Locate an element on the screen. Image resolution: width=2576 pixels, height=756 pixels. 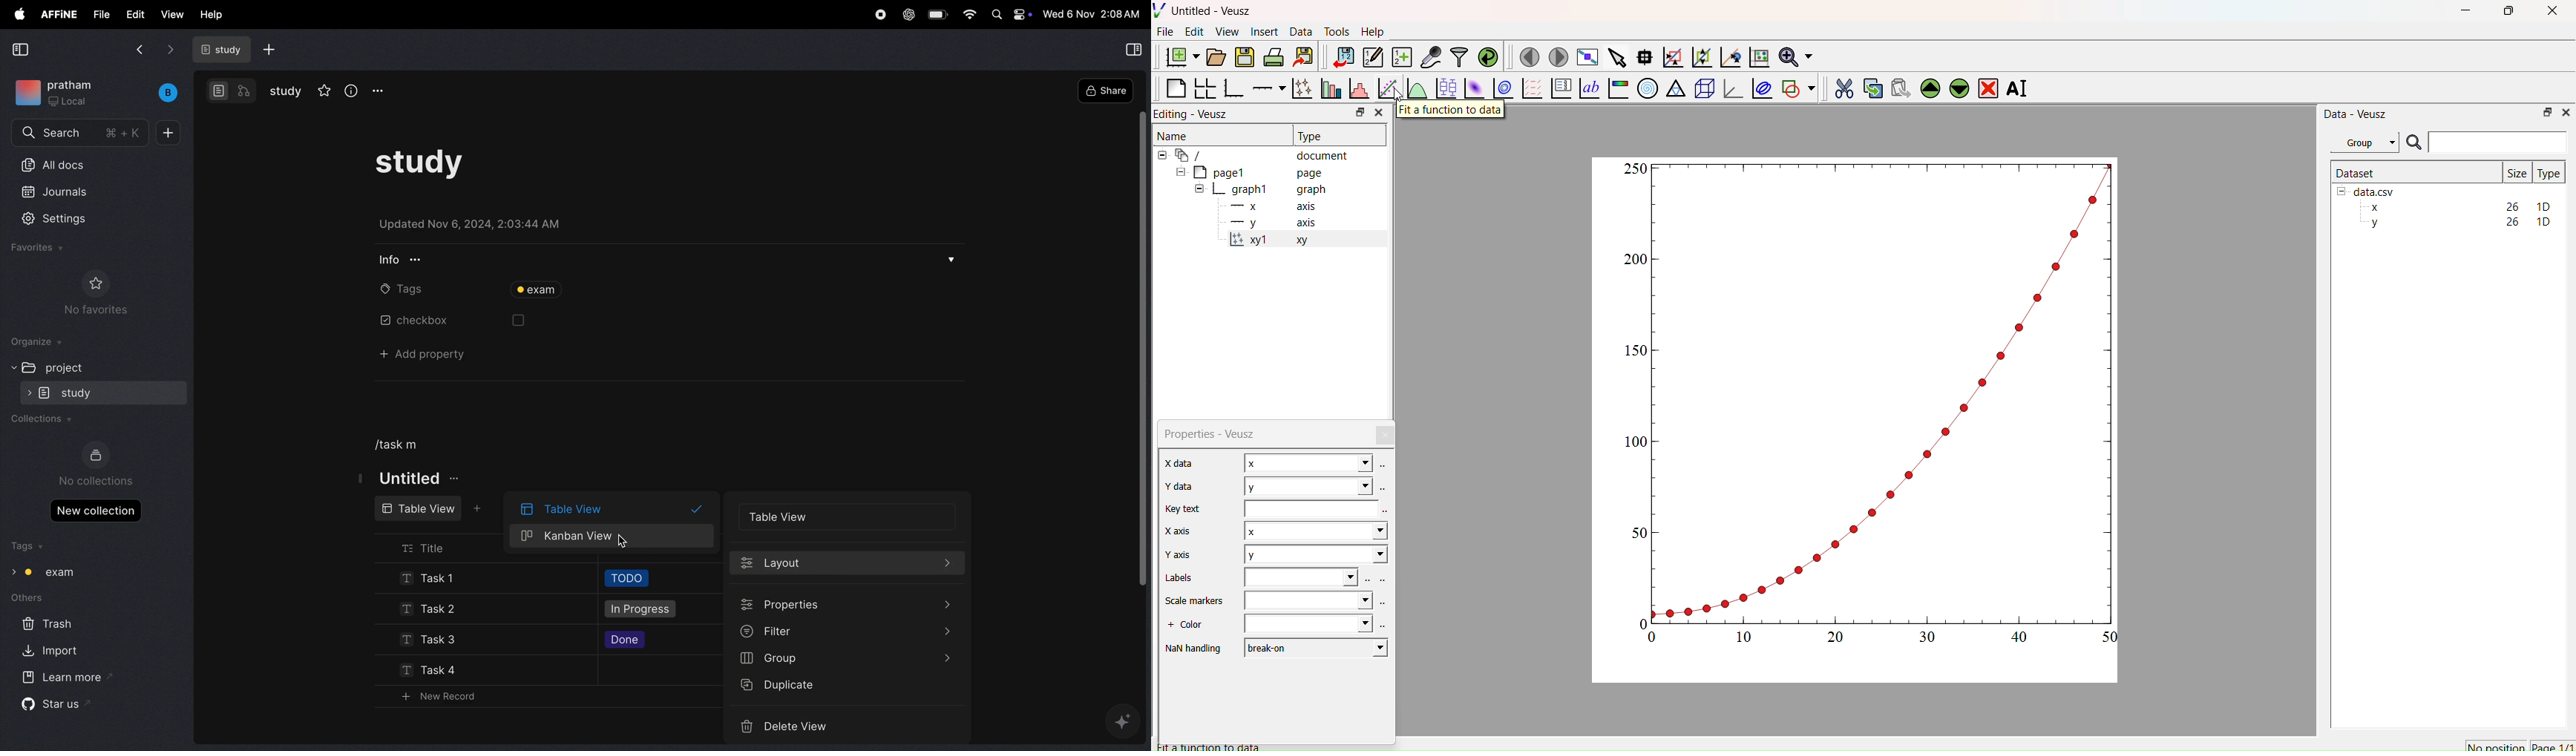
Full screen is located at coordinates (1584, 57).